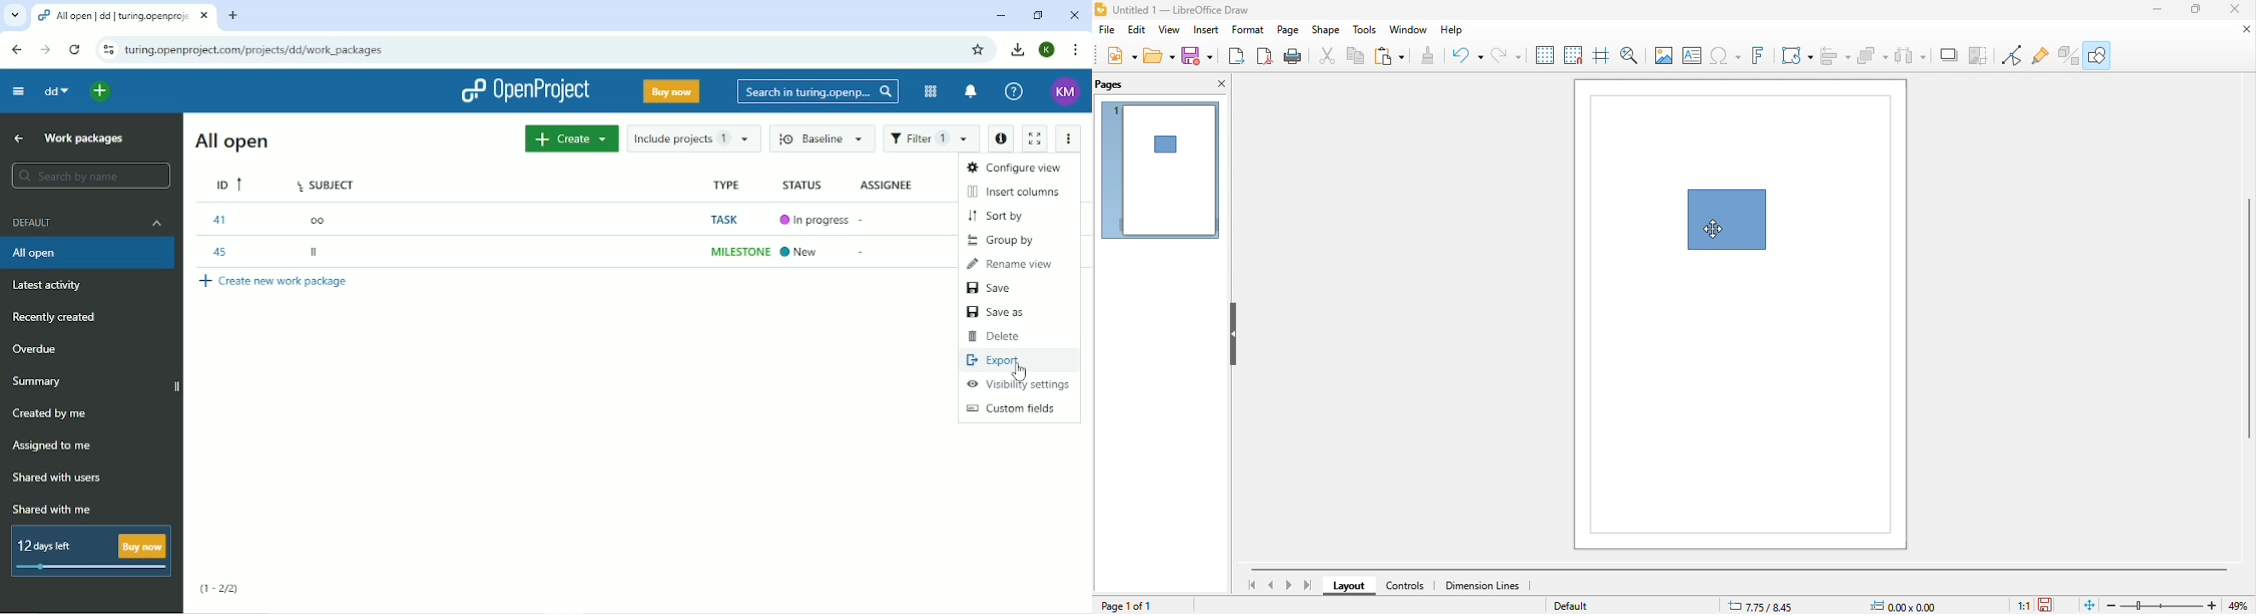 This screenshot has width=2268, height=616. What do you see at coordinates (2066, 55) in the screenshot?
I see `toggle extrusion` at bounding box center [2066, 55].